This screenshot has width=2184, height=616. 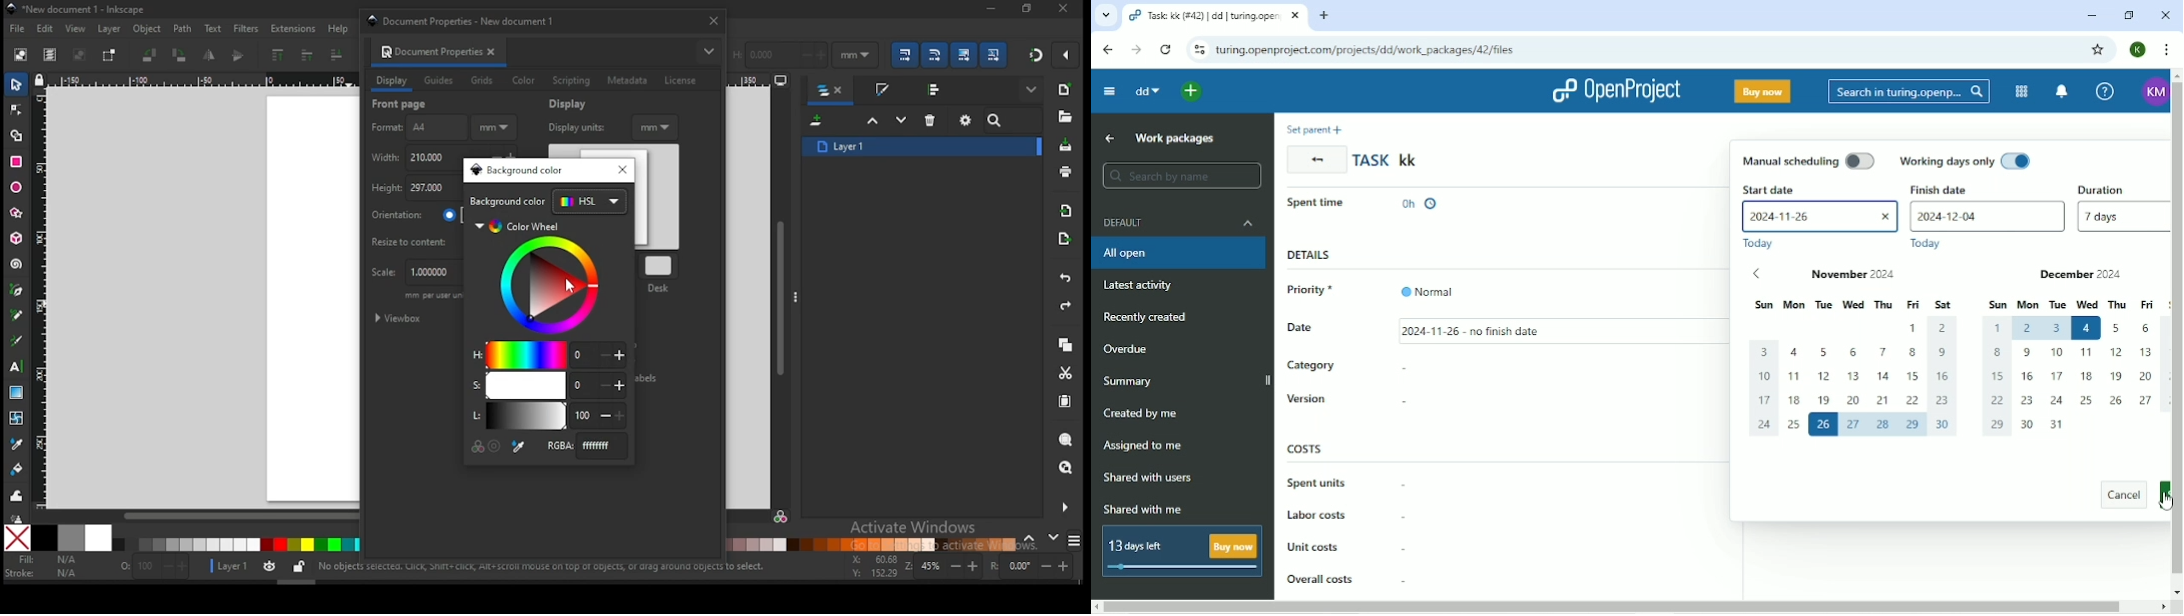 I want to click on Search in turing.openprojects.com, so click(x=1907, y=93).